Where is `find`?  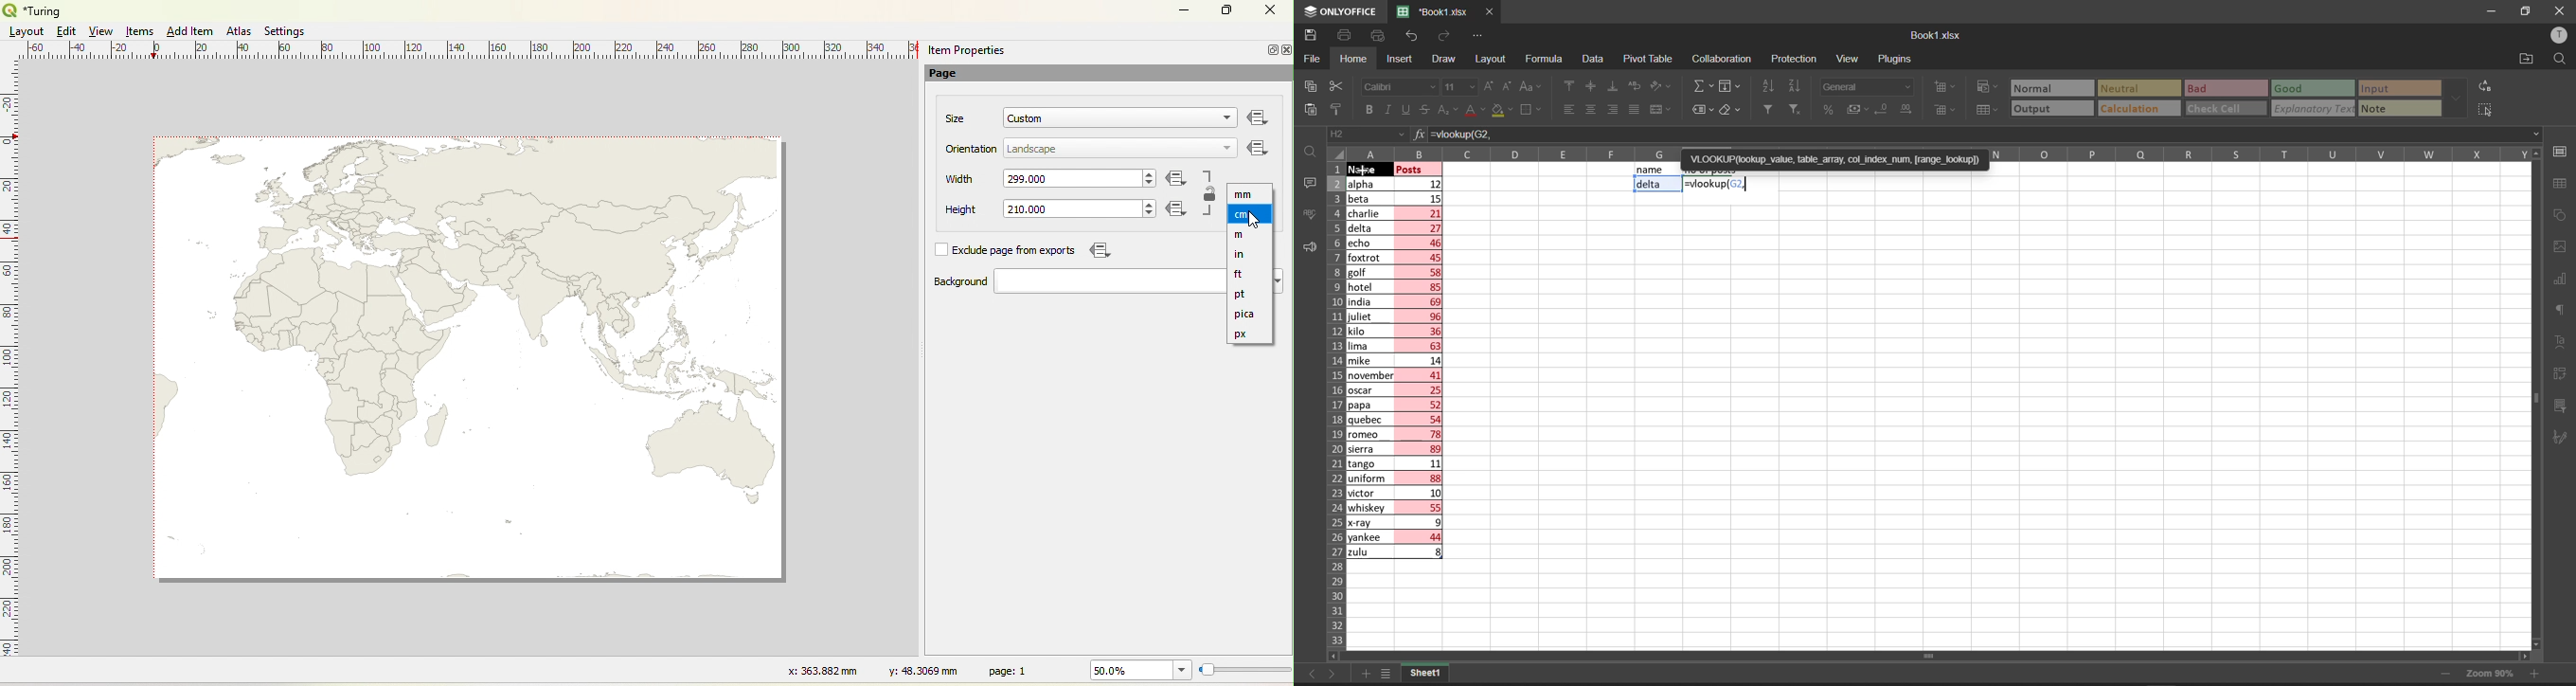
find is located at coordinates (2562, 58).